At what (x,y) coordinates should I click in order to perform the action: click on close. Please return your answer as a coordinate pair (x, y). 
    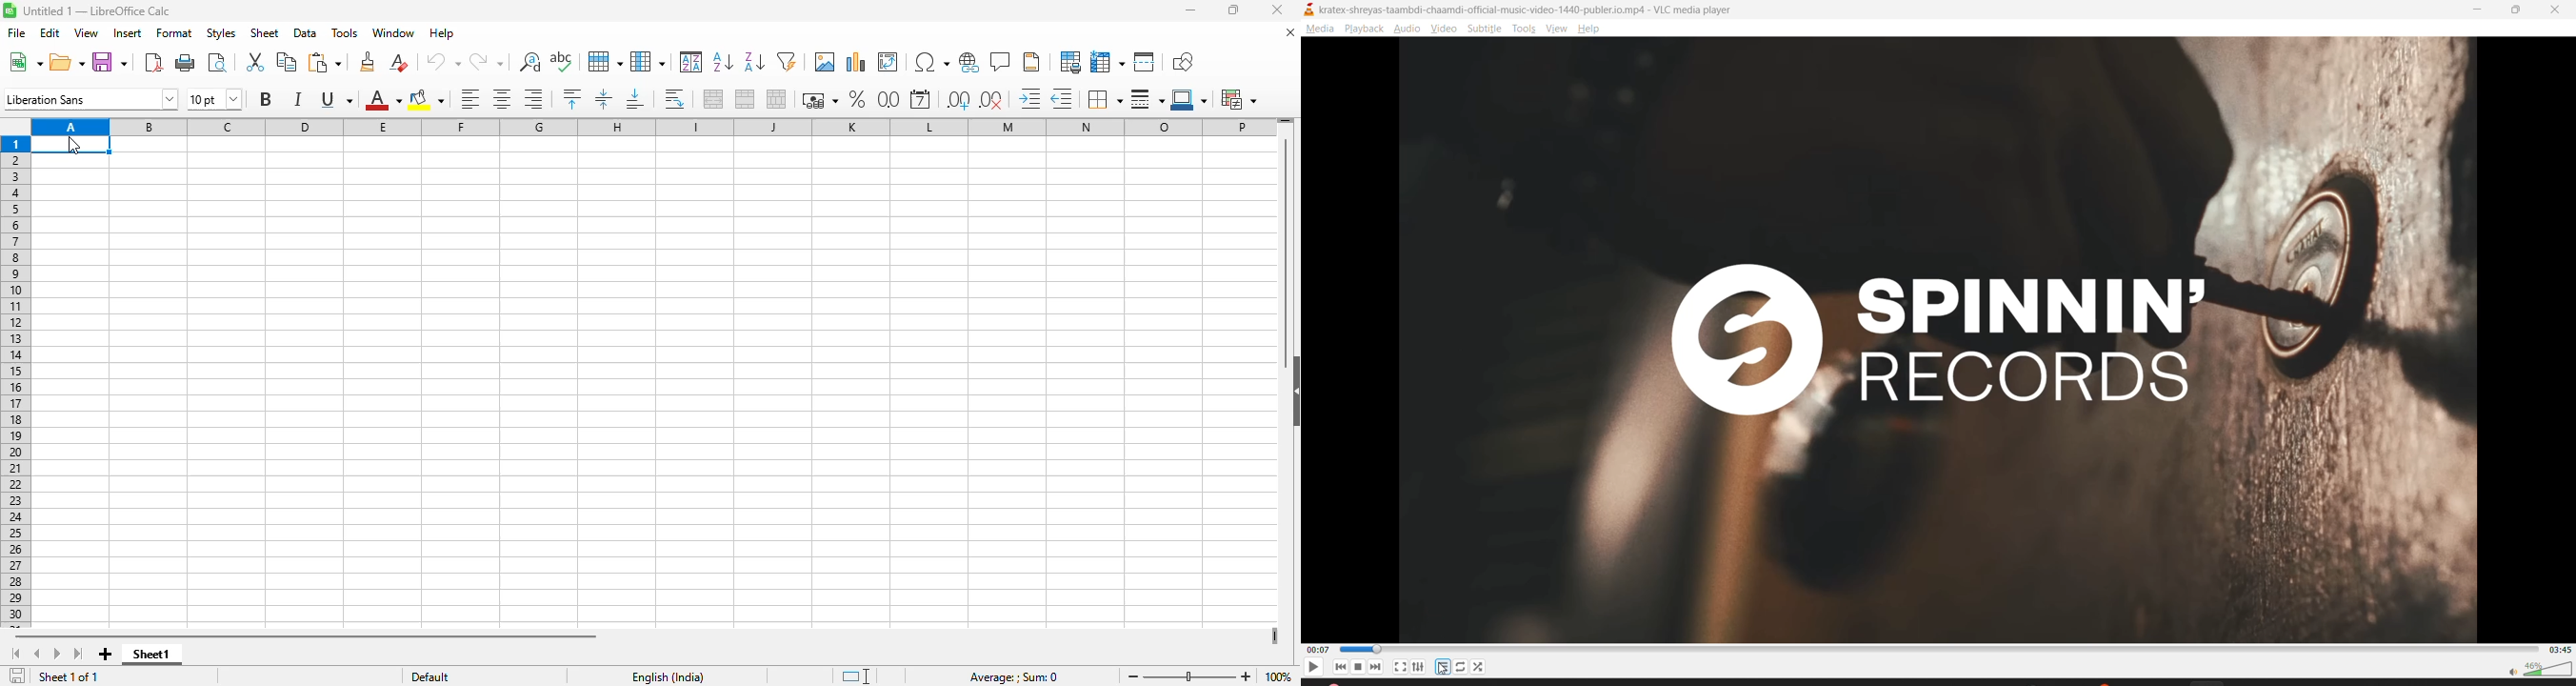
    Looking at the image, I should click on (1276, 10).